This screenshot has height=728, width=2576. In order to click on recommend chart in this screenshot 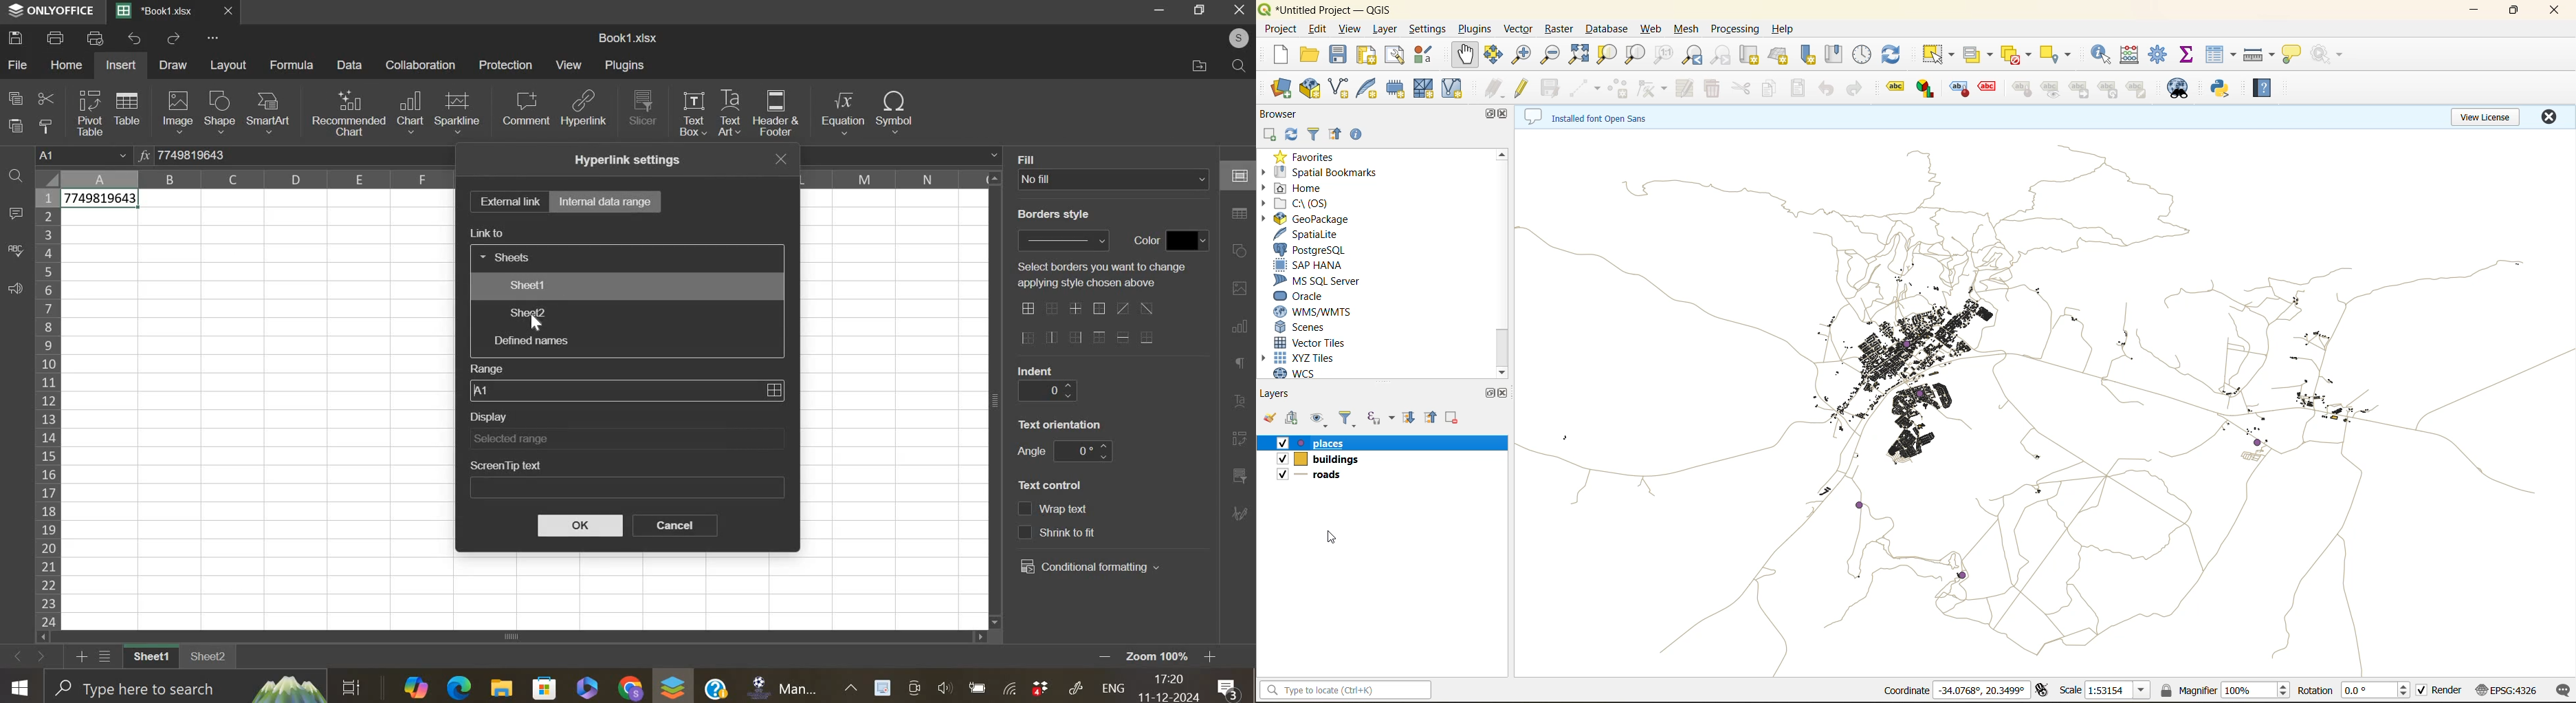, I will do `click(349, 112)`.